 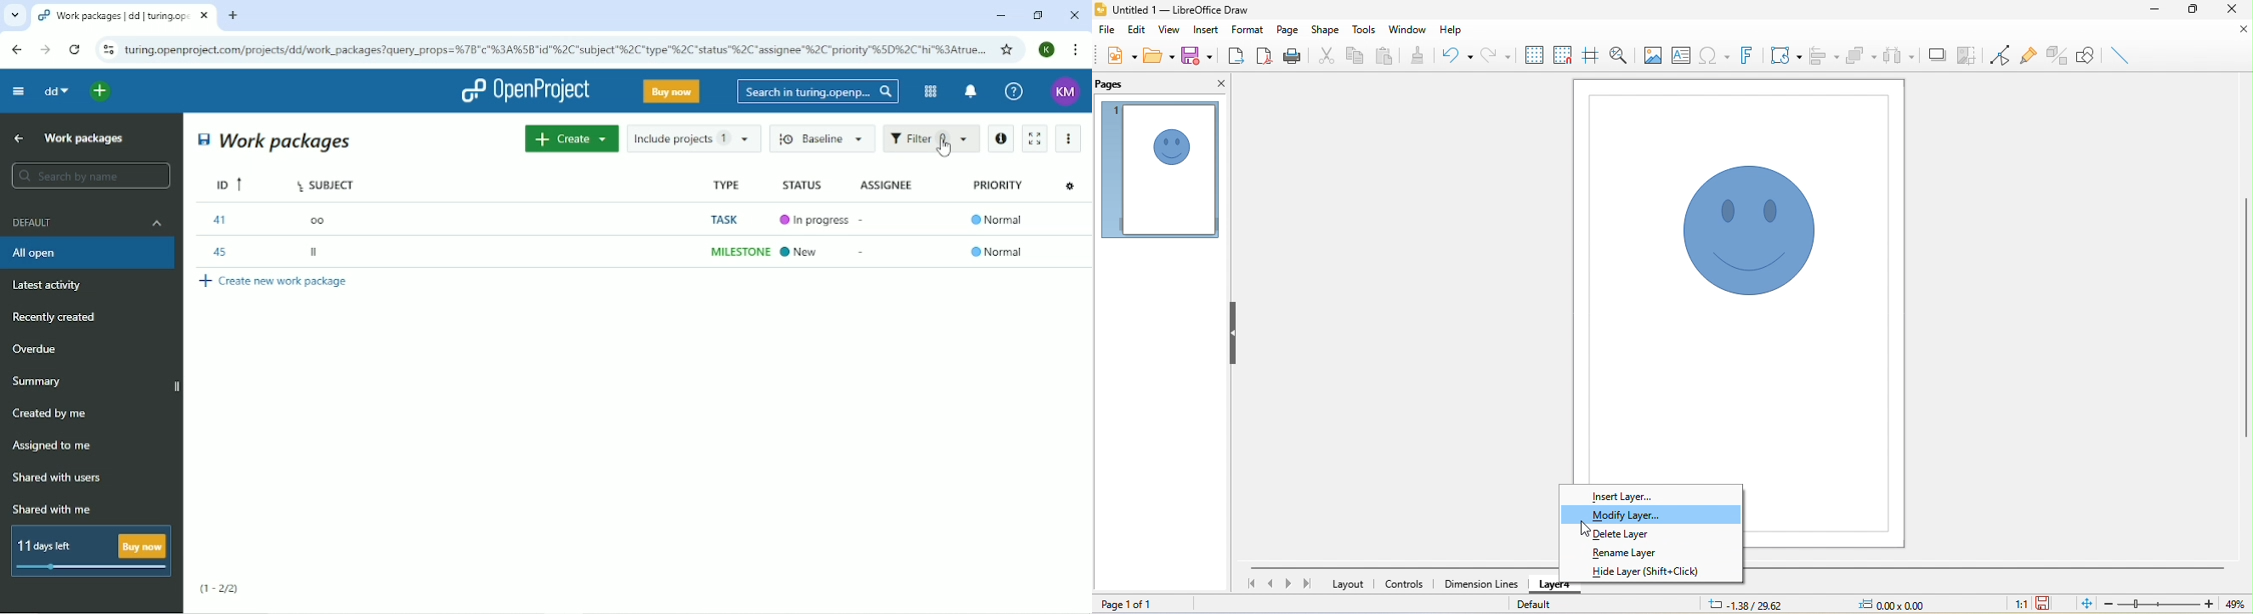 I want to click on dd, so click(x=55, y=91).